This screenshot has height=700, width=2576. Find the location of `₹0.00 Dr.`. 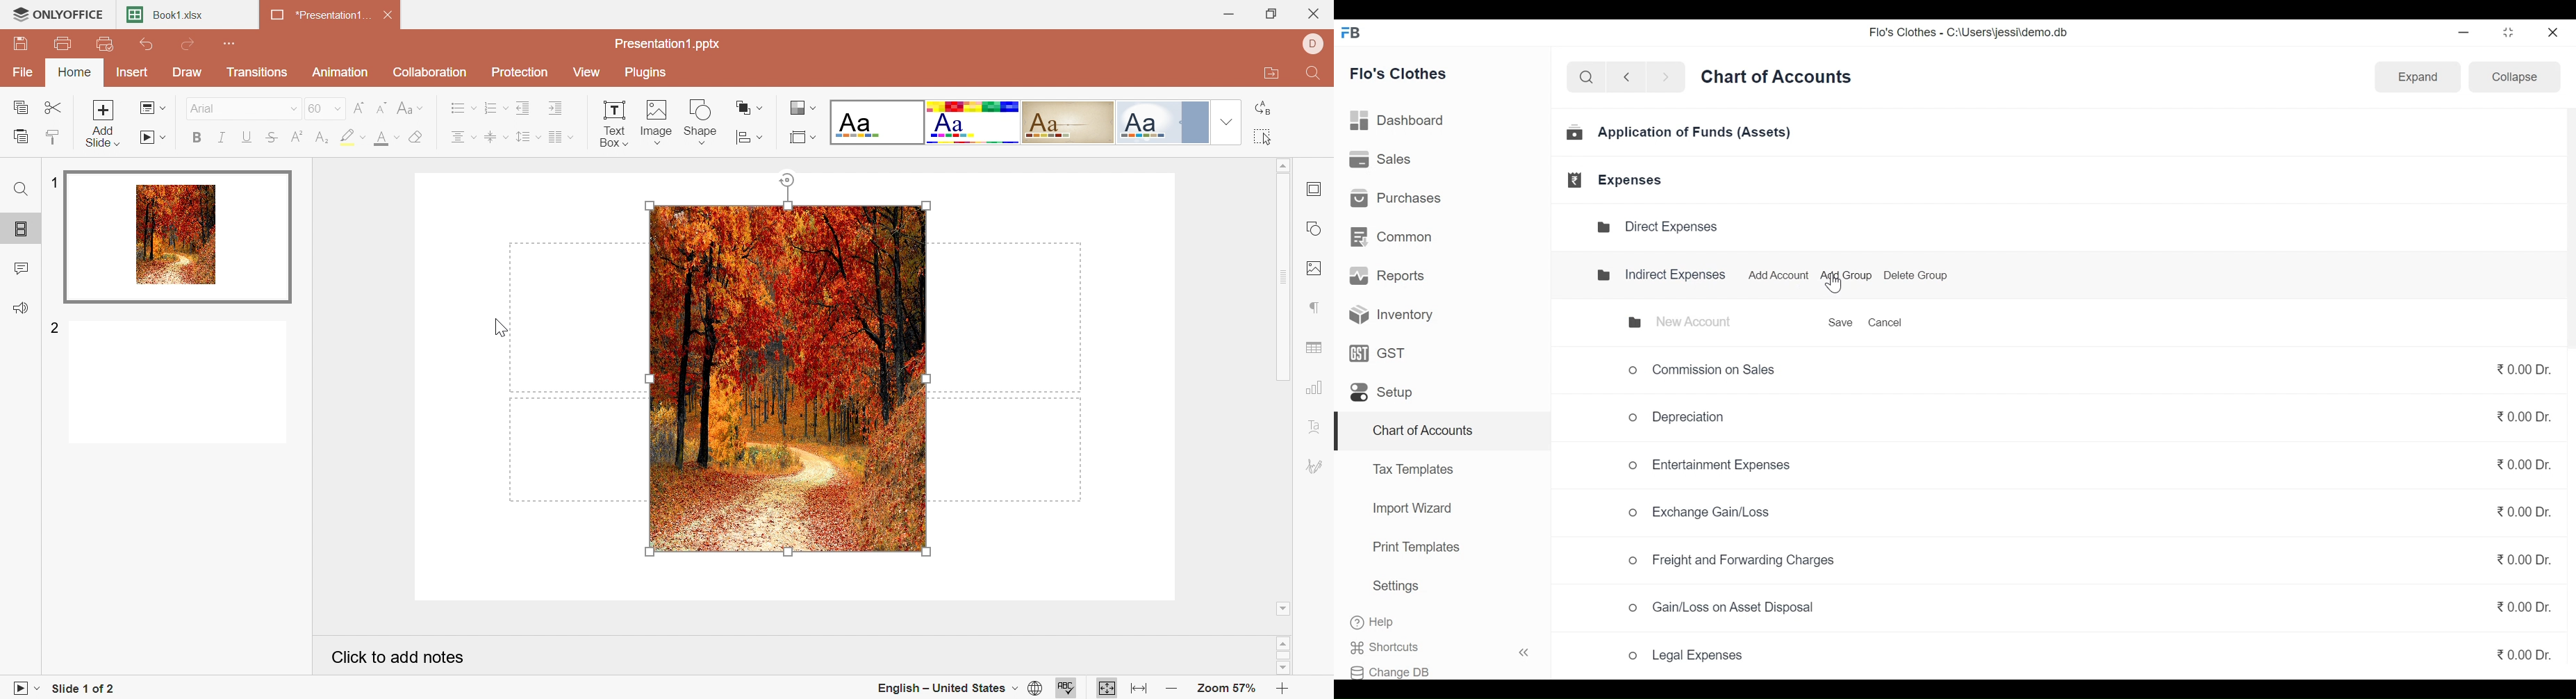

₹0.00 Dr. is located at coordinates (2523, 561).